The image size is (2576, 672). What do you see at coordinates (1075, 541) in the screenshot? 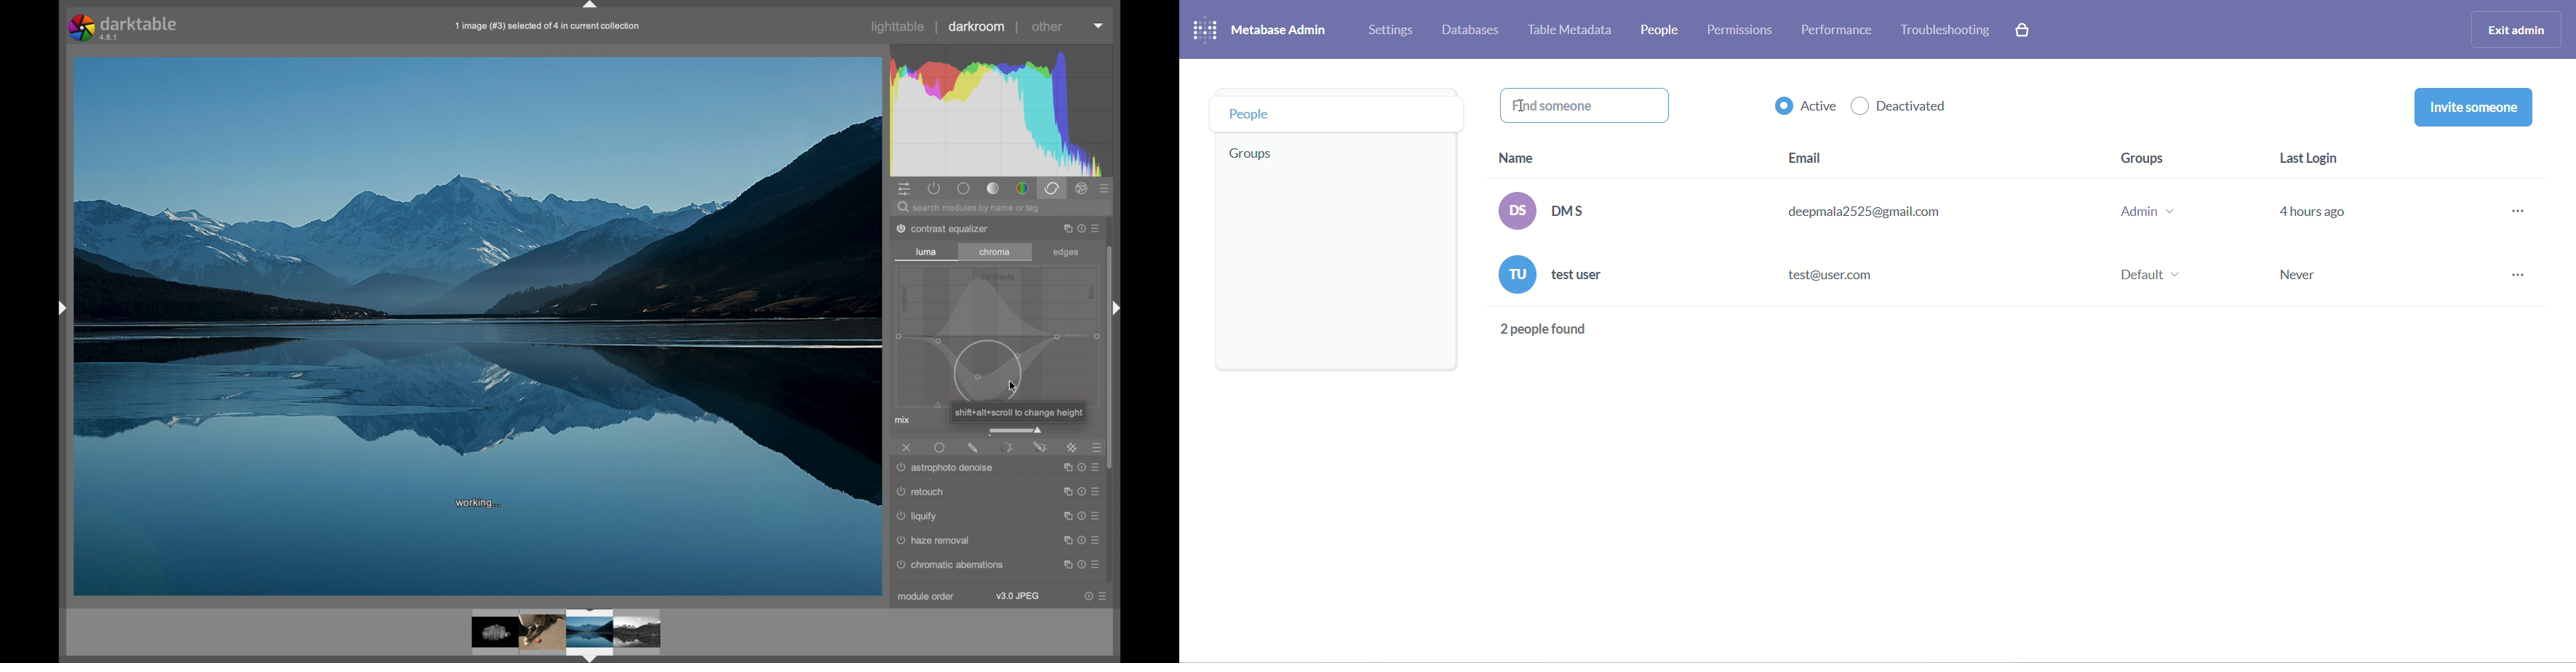
I see `more options` at bounding box center [1075, 541].